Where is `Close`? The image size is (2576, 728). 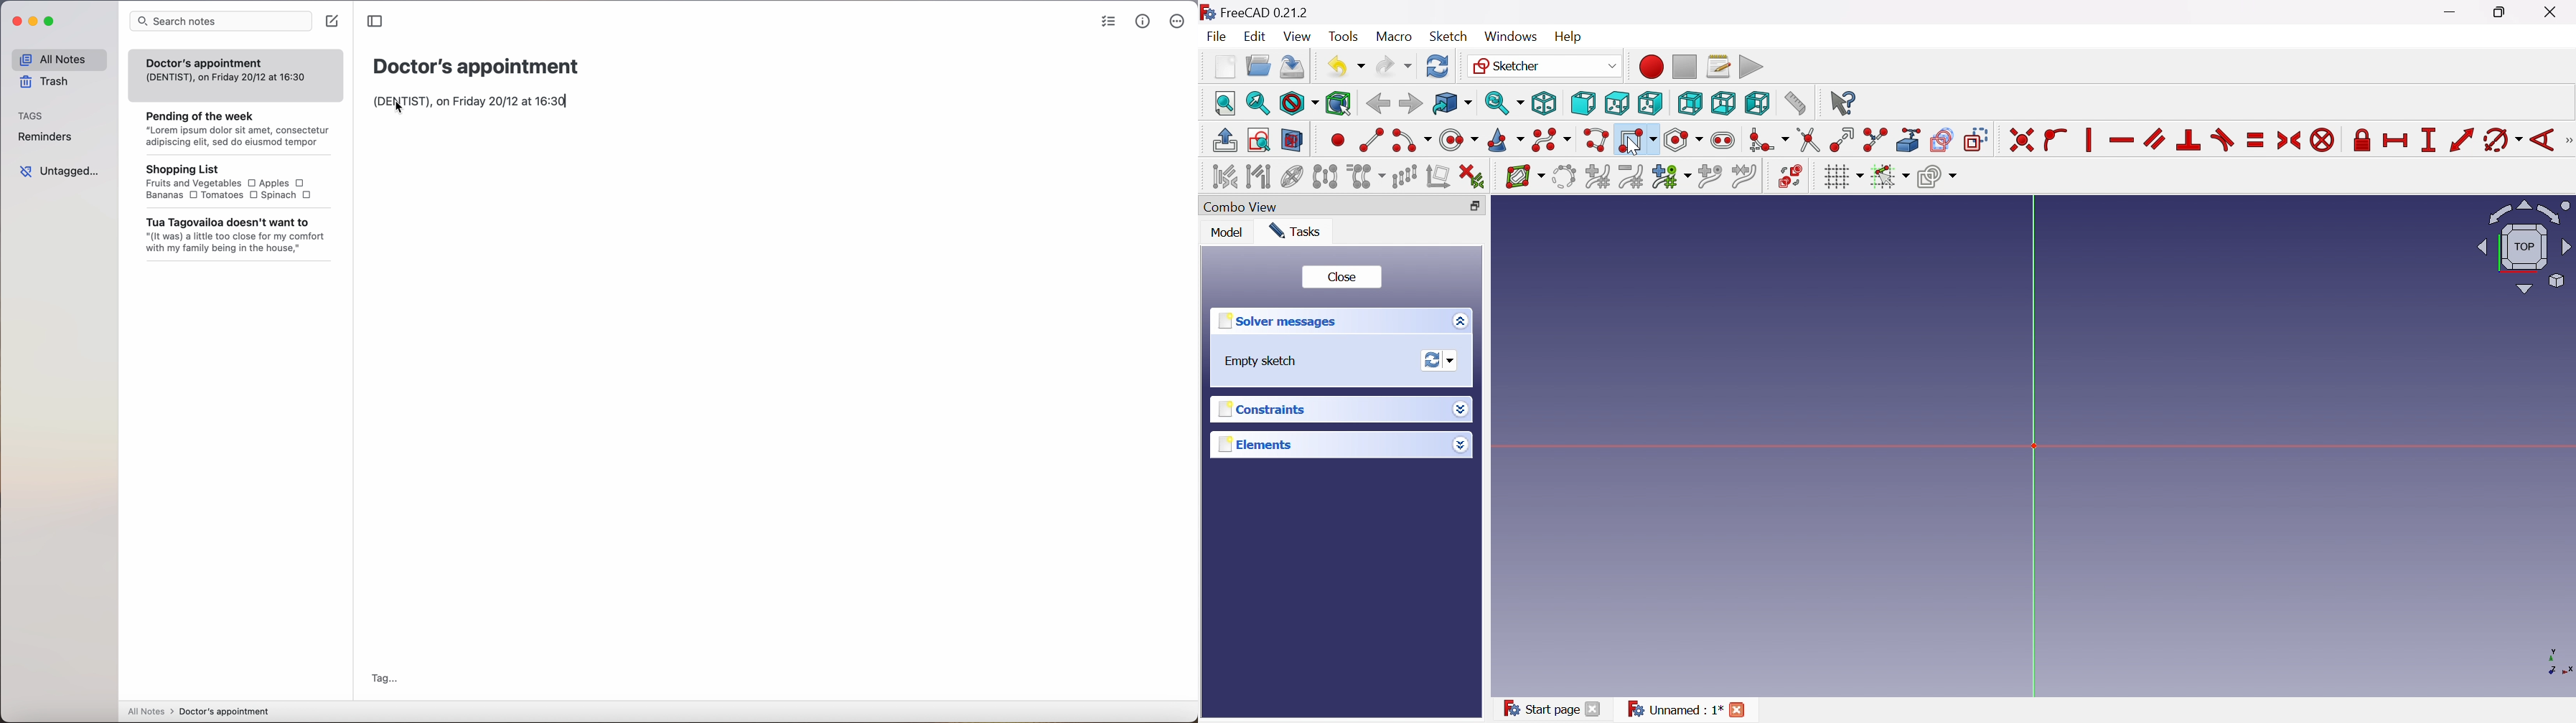 Close is located at coordinates (1743, 708).